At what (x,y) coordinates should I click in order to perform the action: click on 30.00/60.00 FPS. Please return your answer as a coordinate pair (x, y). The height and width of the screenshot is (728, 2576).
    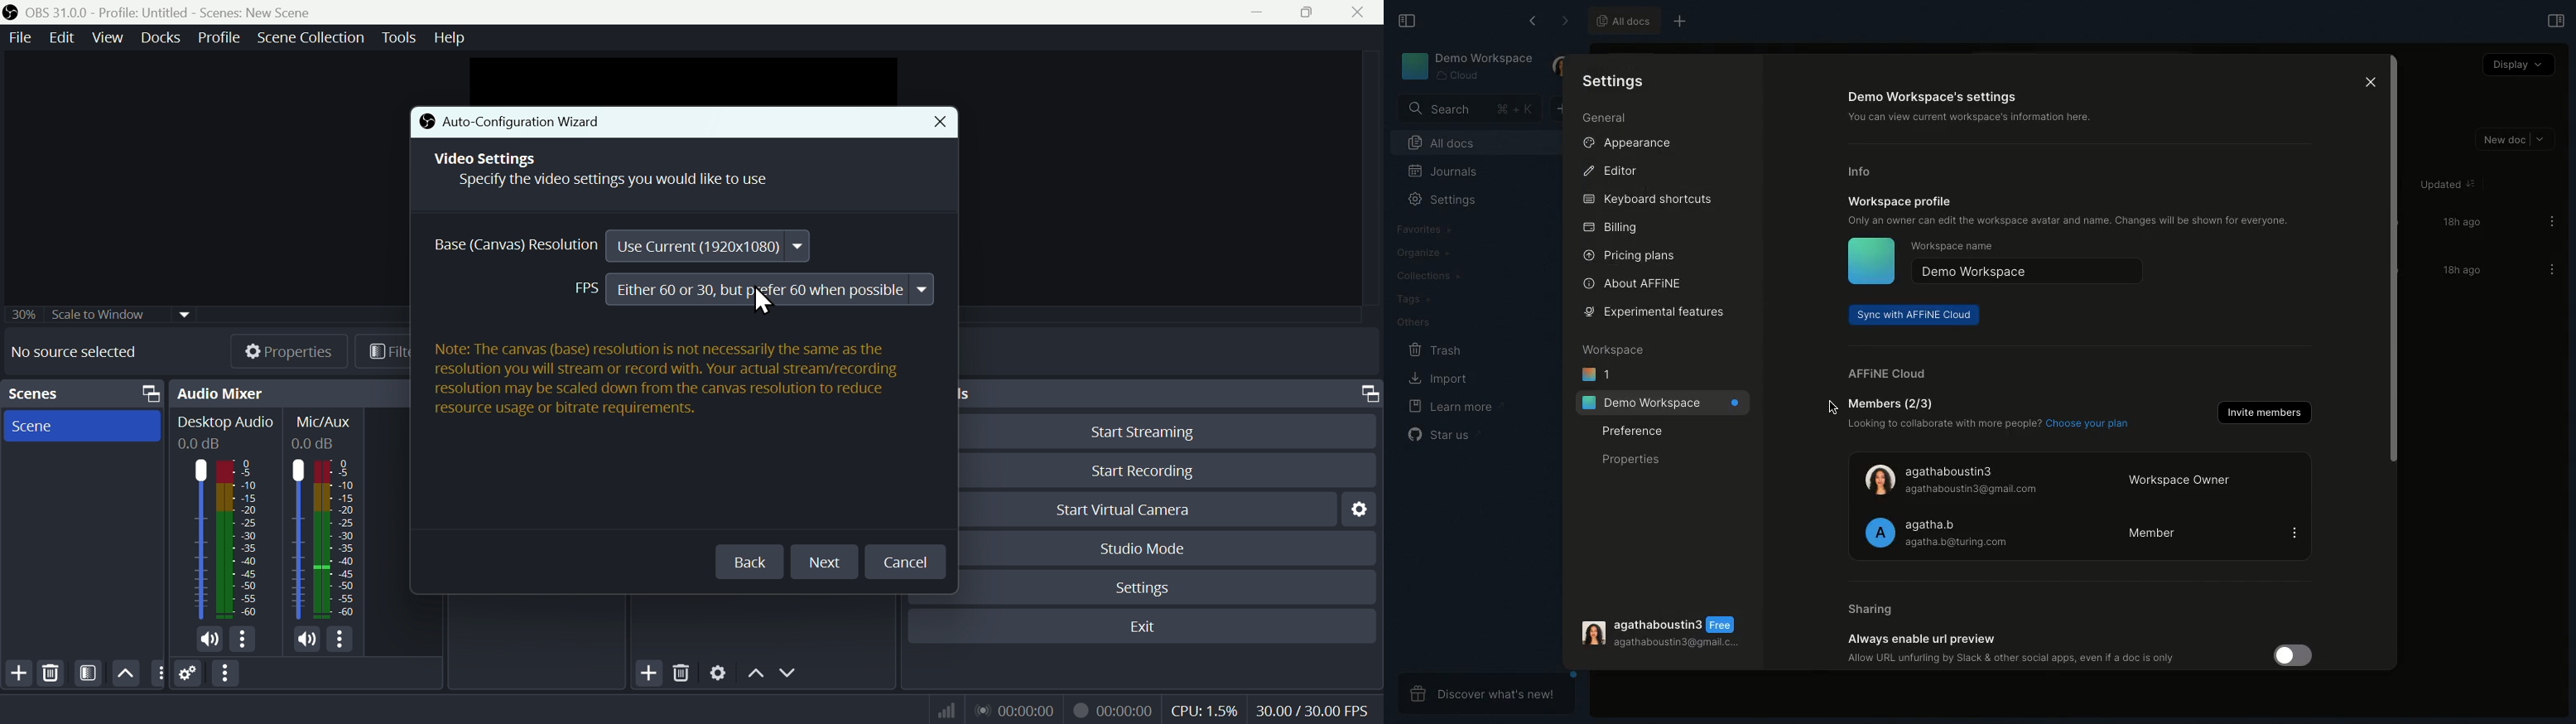
    Looking at the image, I should click on (1316, 707).